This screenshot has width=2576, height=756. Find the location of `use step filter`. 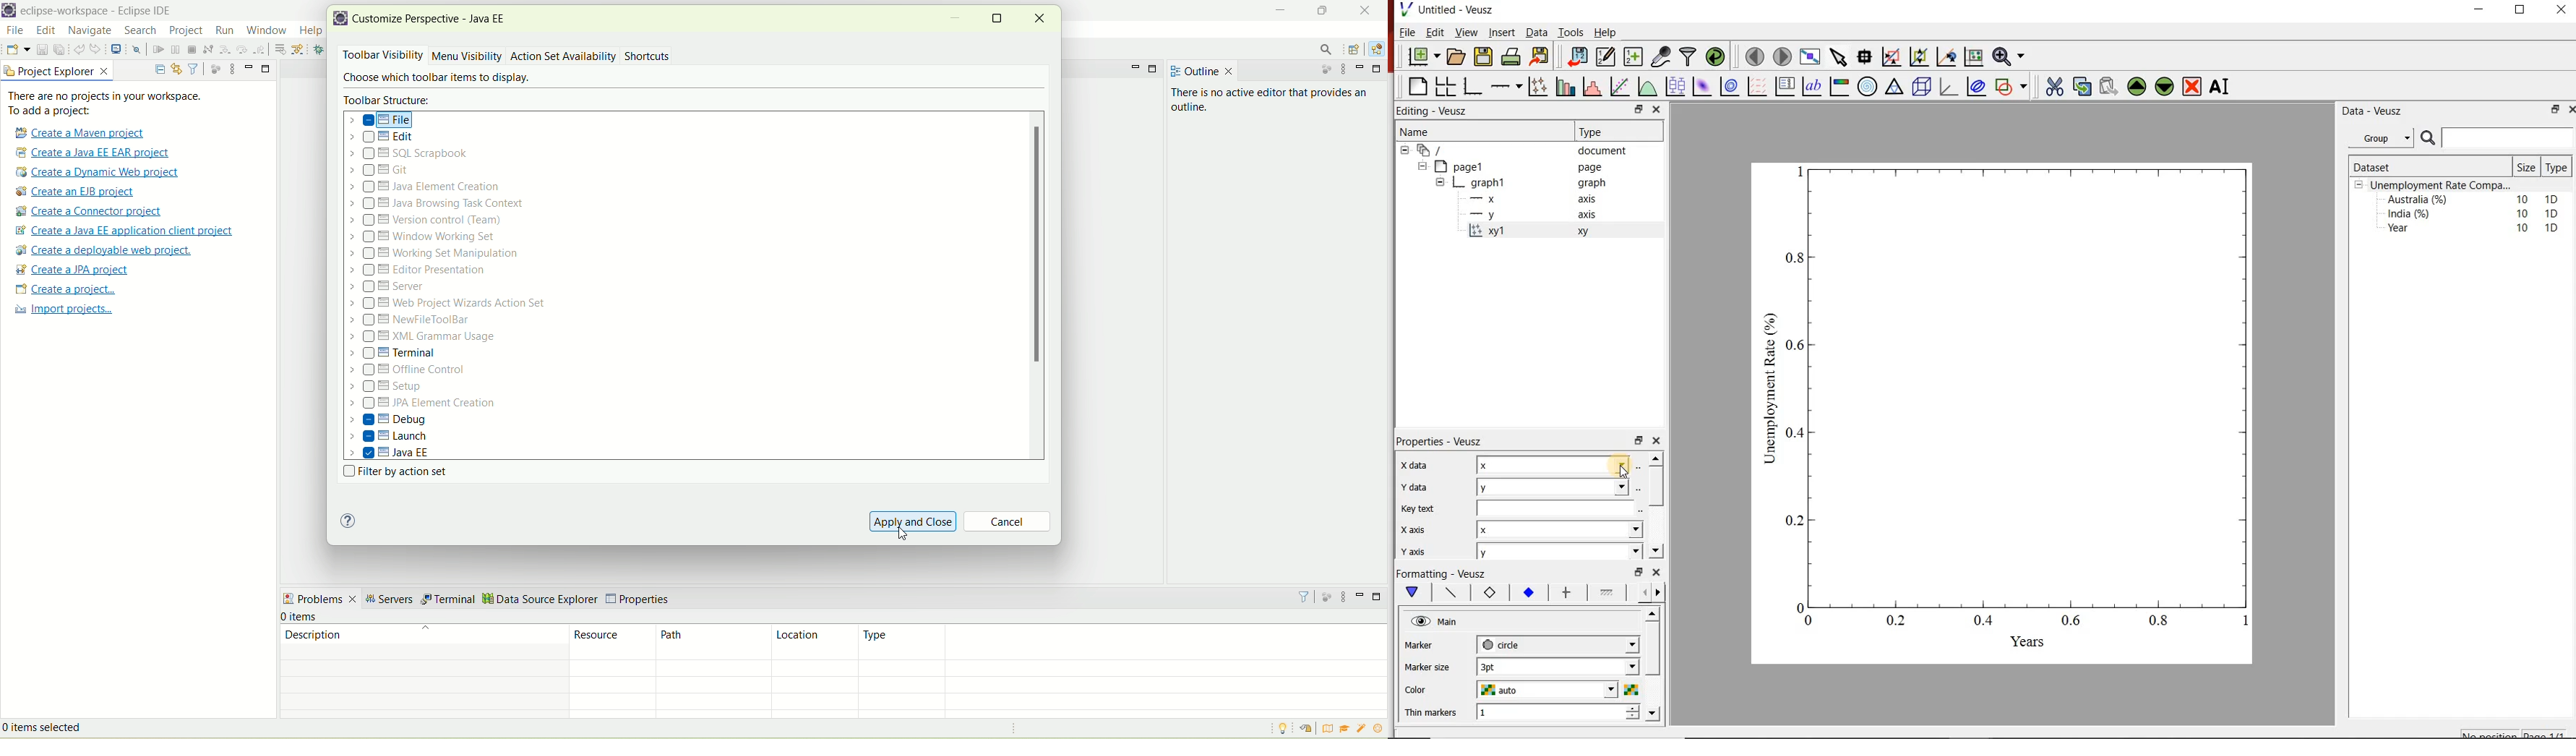

use step filter is located at coordinates (301, 49).